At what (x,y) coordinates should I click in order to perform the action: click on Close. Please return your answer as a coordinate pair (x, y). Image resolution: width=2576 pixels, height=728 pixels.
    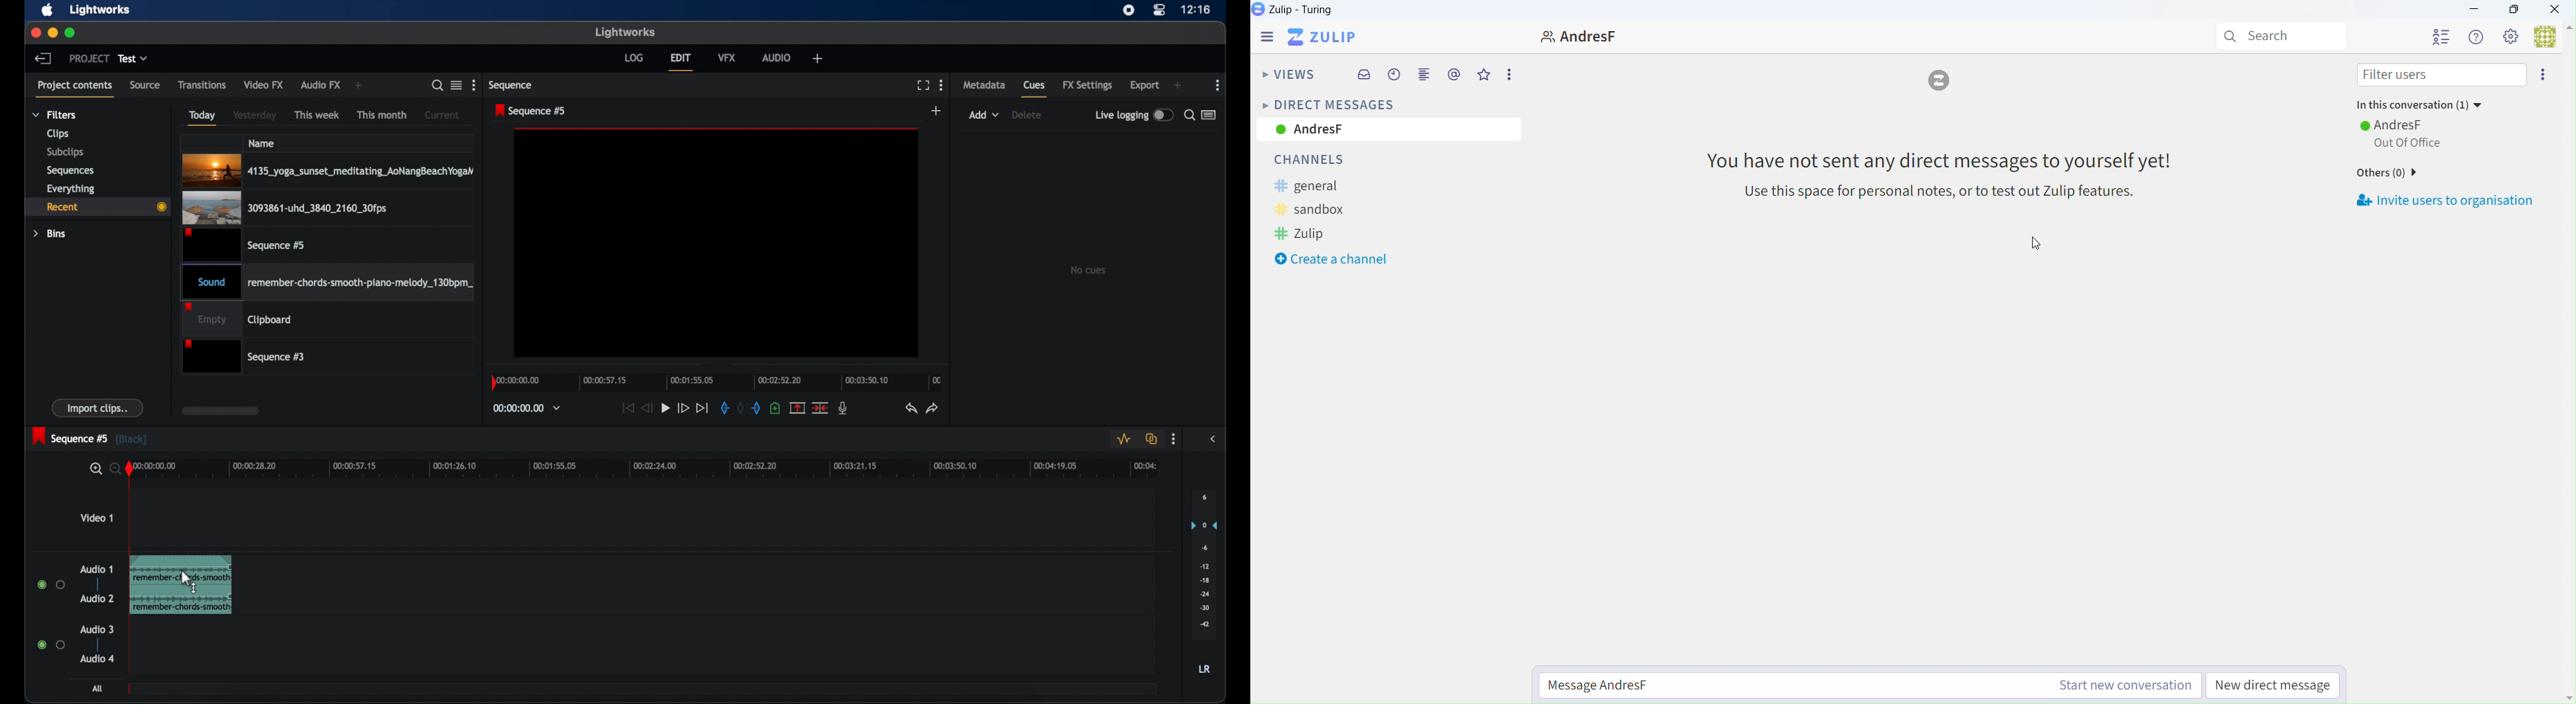
    Looking at the image, I should click on (2559, 10).